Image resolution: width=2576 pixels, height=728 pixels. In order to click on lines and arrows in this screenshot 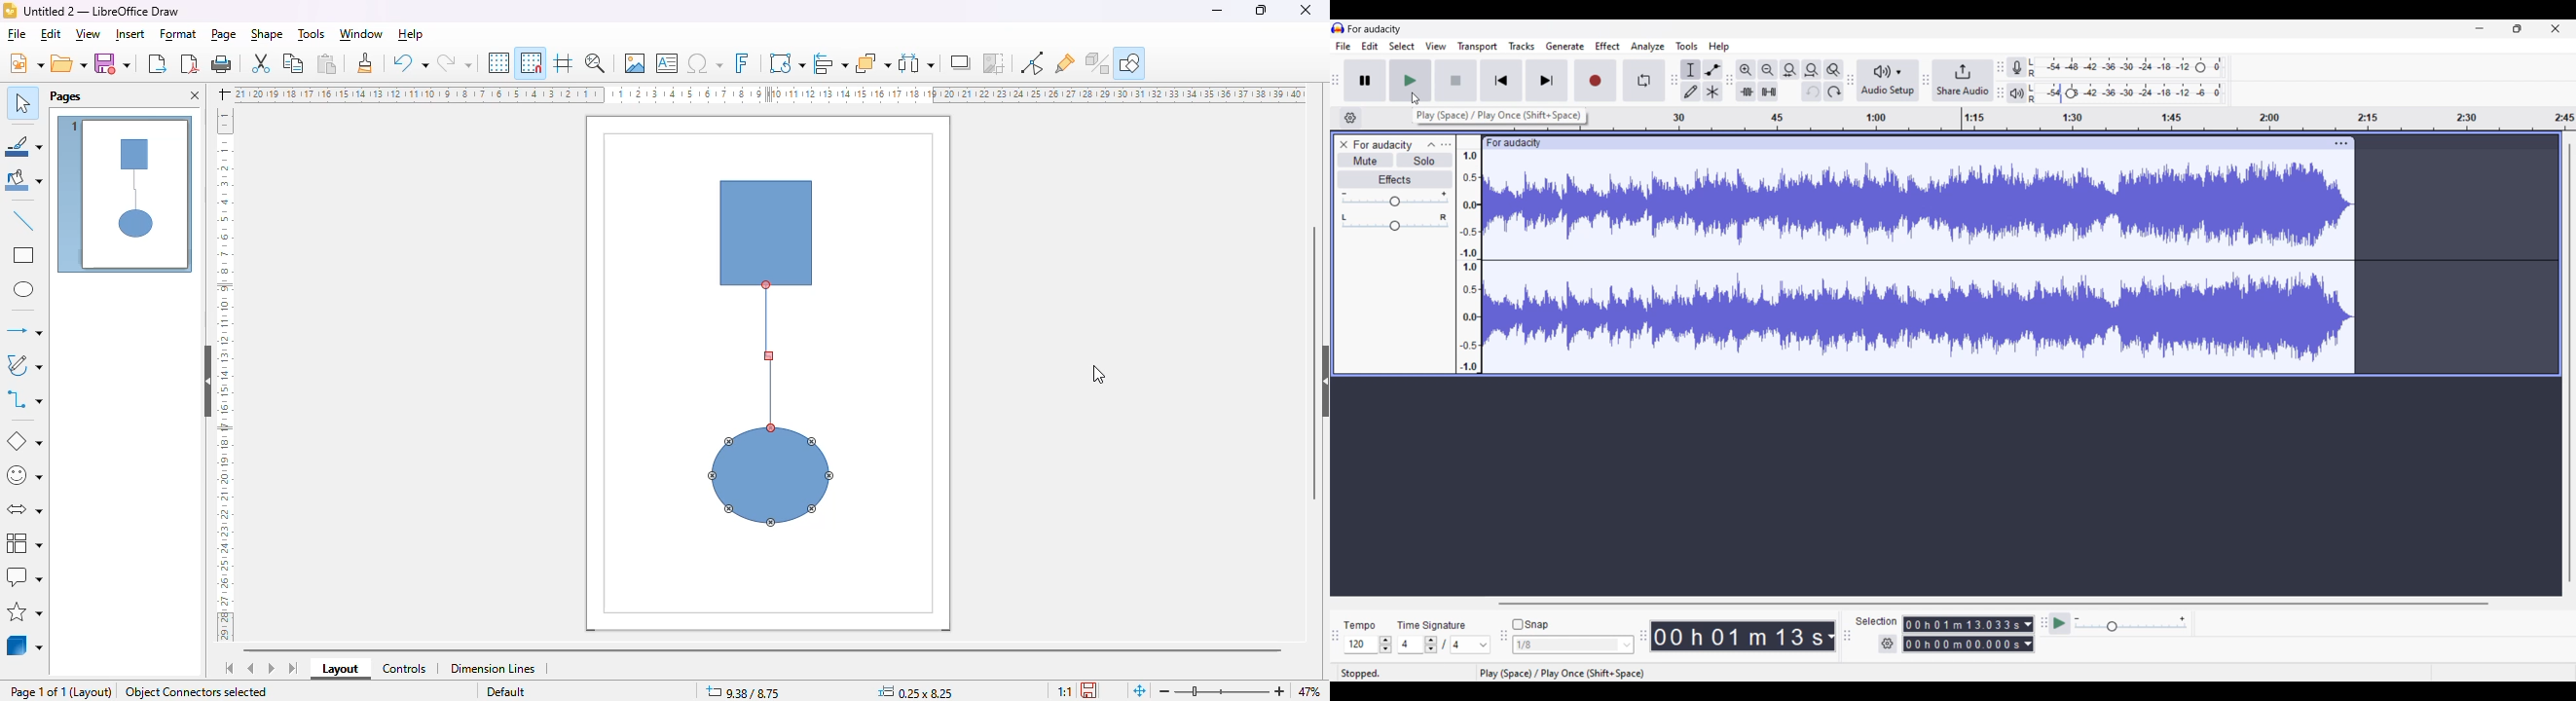, I will do `click(23, 330)`.